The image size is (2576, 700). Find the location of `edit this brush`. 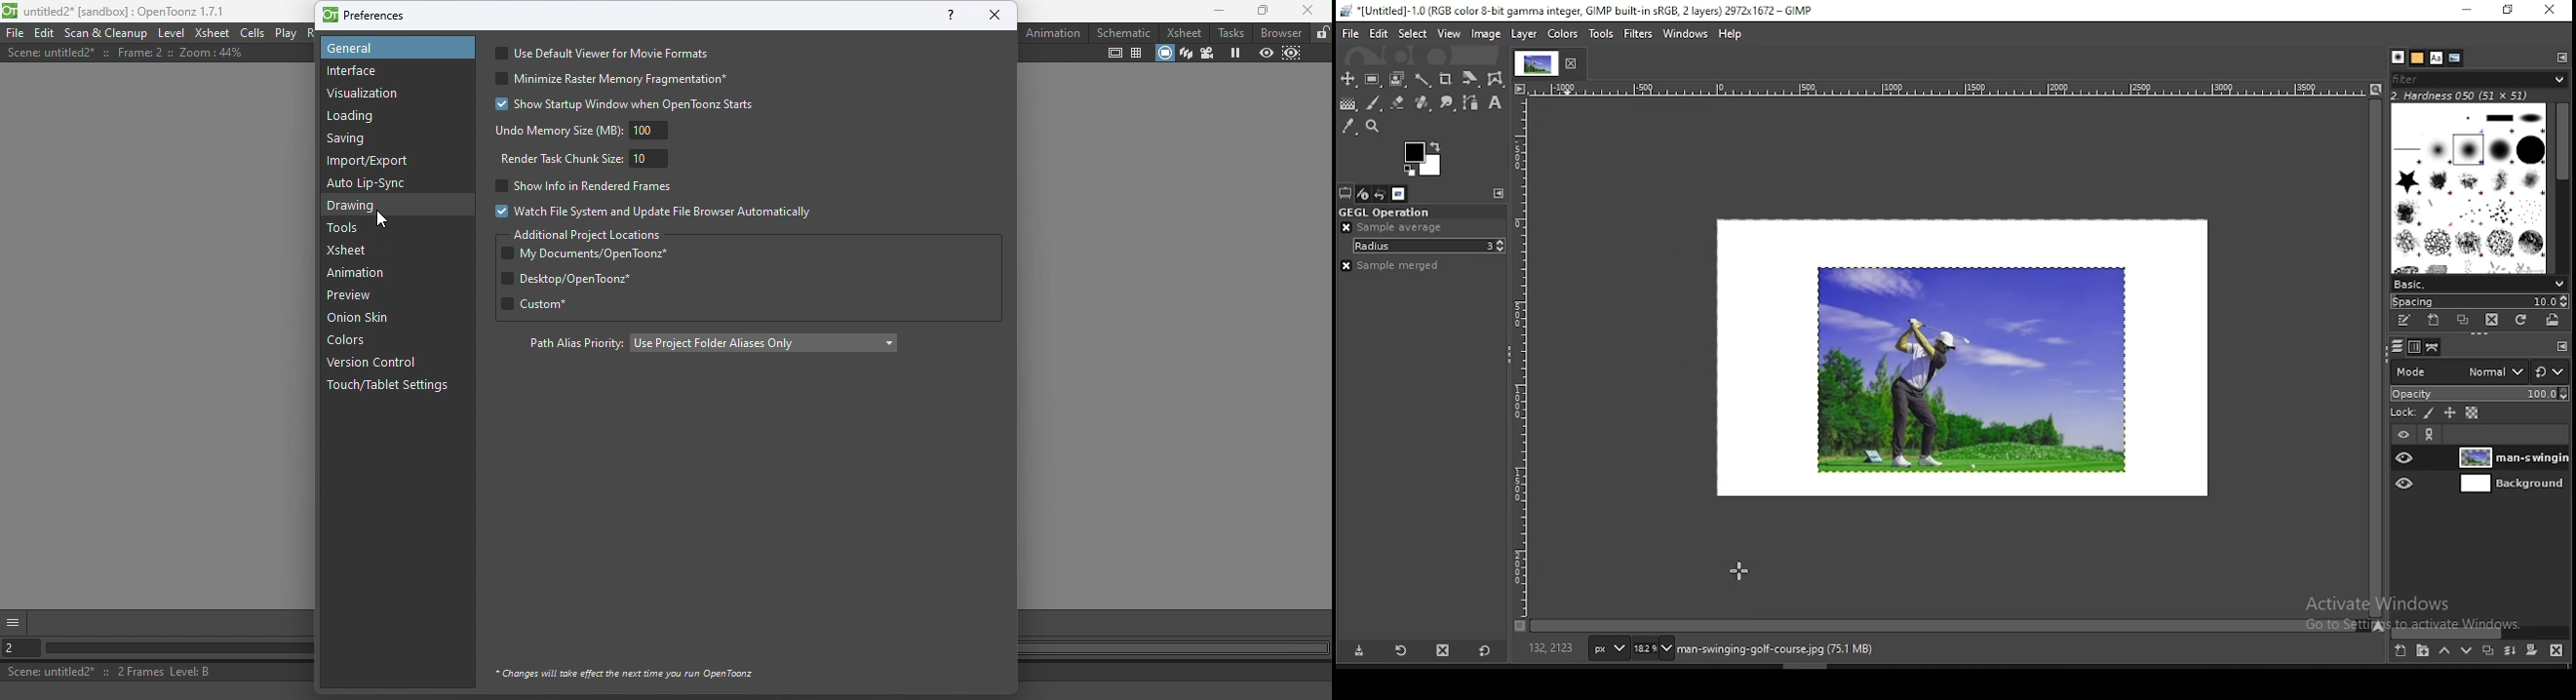

edit this brush is located at coordinates (2402, 322).